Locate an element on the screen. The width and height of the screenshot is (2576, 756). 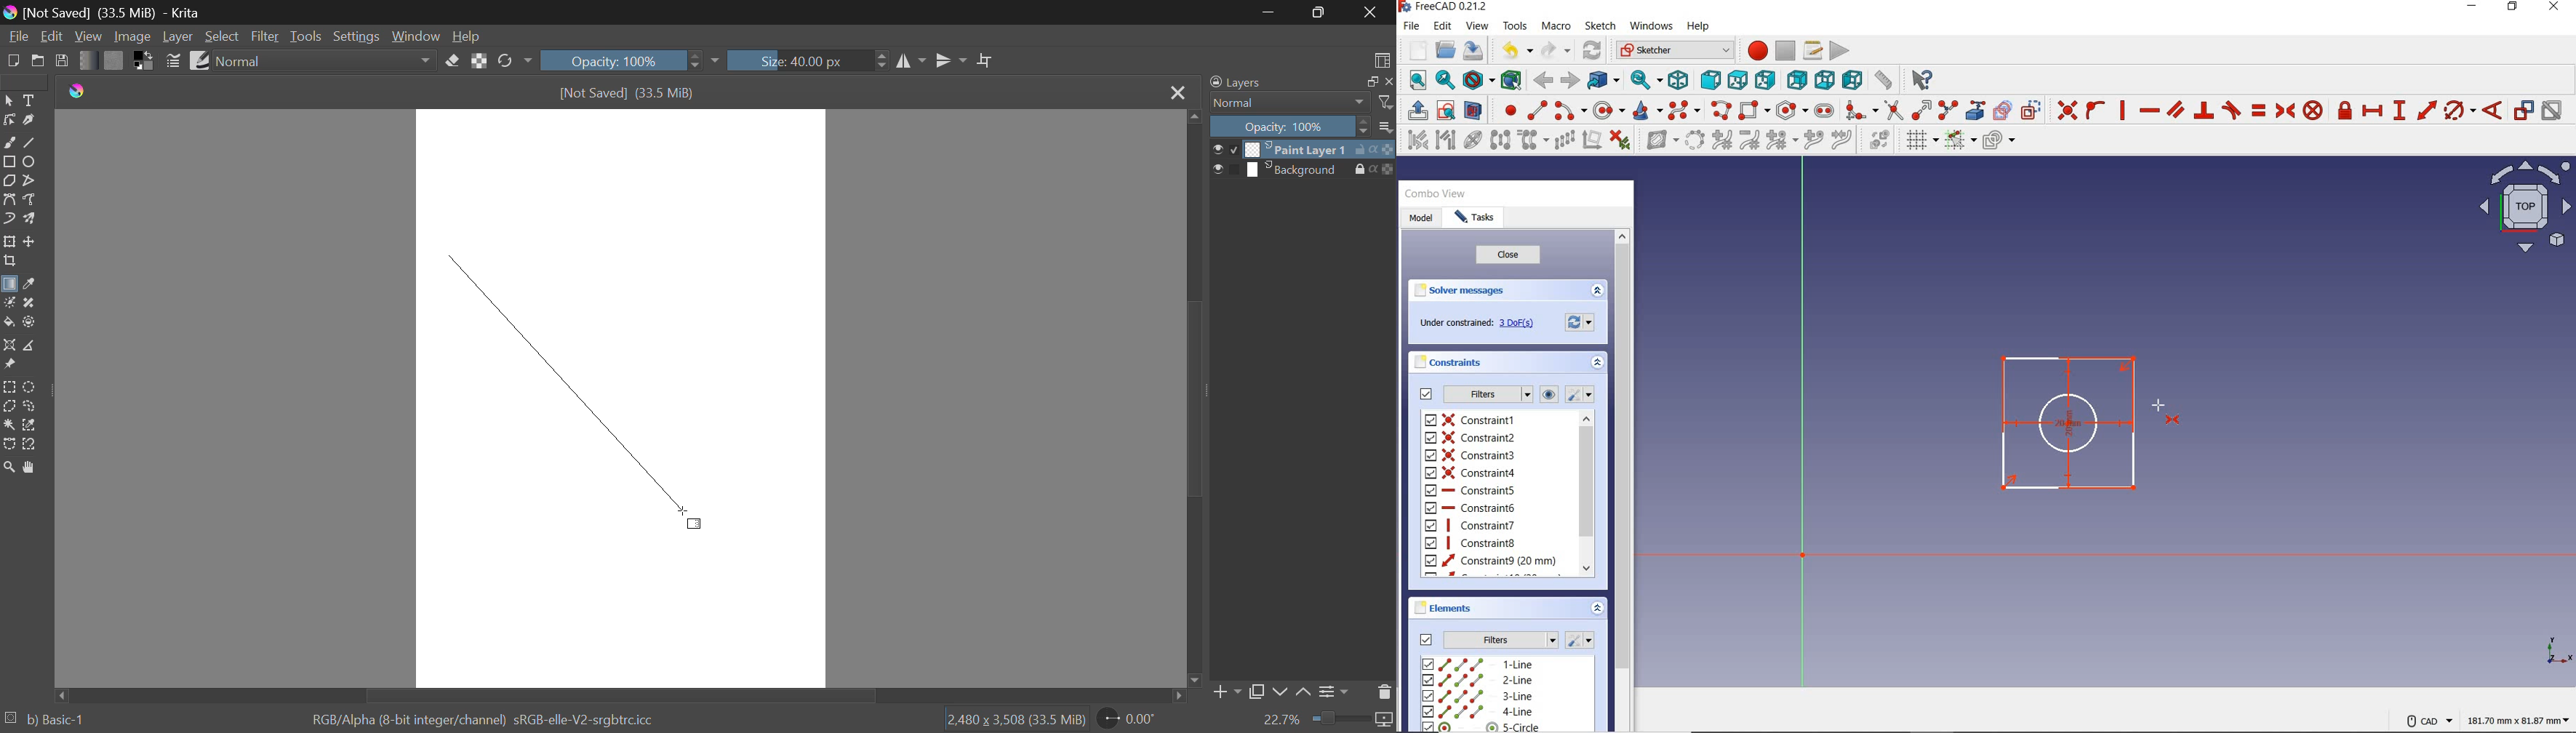
constrain point onto object is located at coordinates (2095, 110).